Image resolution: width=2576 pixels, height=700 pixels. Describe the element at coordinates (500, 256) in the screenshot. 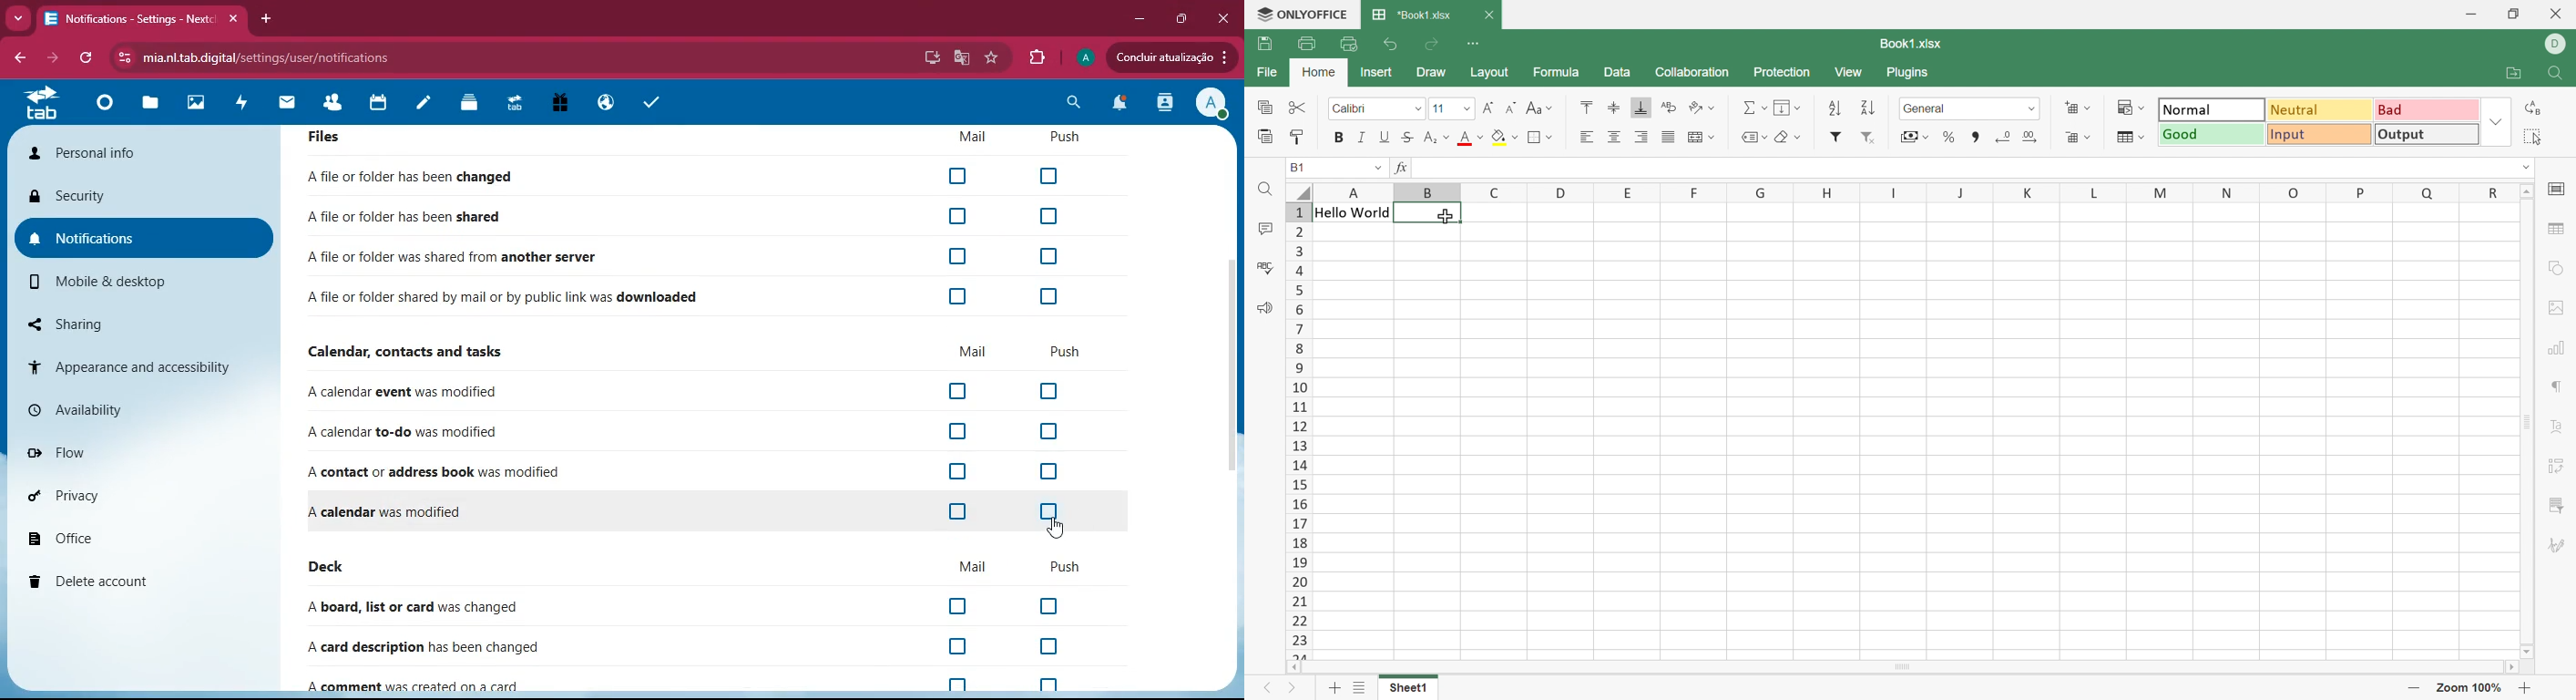

I see `file shared from another server` at that location.